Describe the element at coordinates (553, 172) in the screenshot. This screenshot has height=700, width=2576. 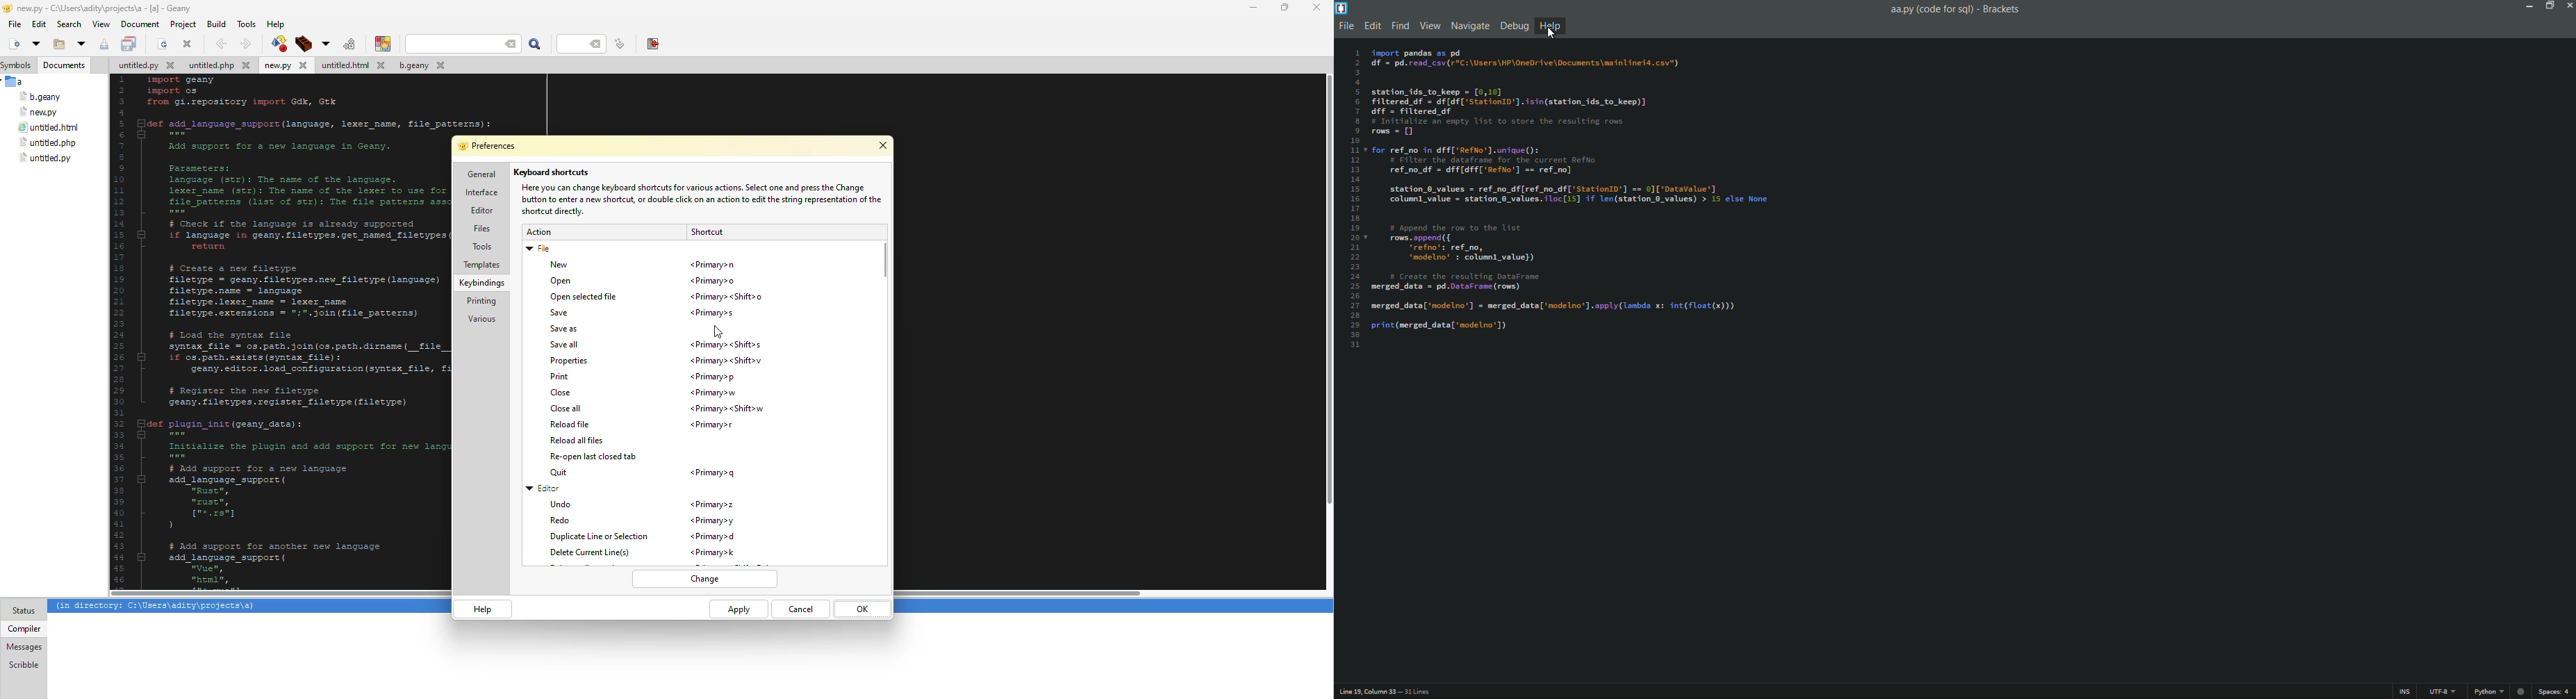
I see `keyboard shortcuts` at that location.